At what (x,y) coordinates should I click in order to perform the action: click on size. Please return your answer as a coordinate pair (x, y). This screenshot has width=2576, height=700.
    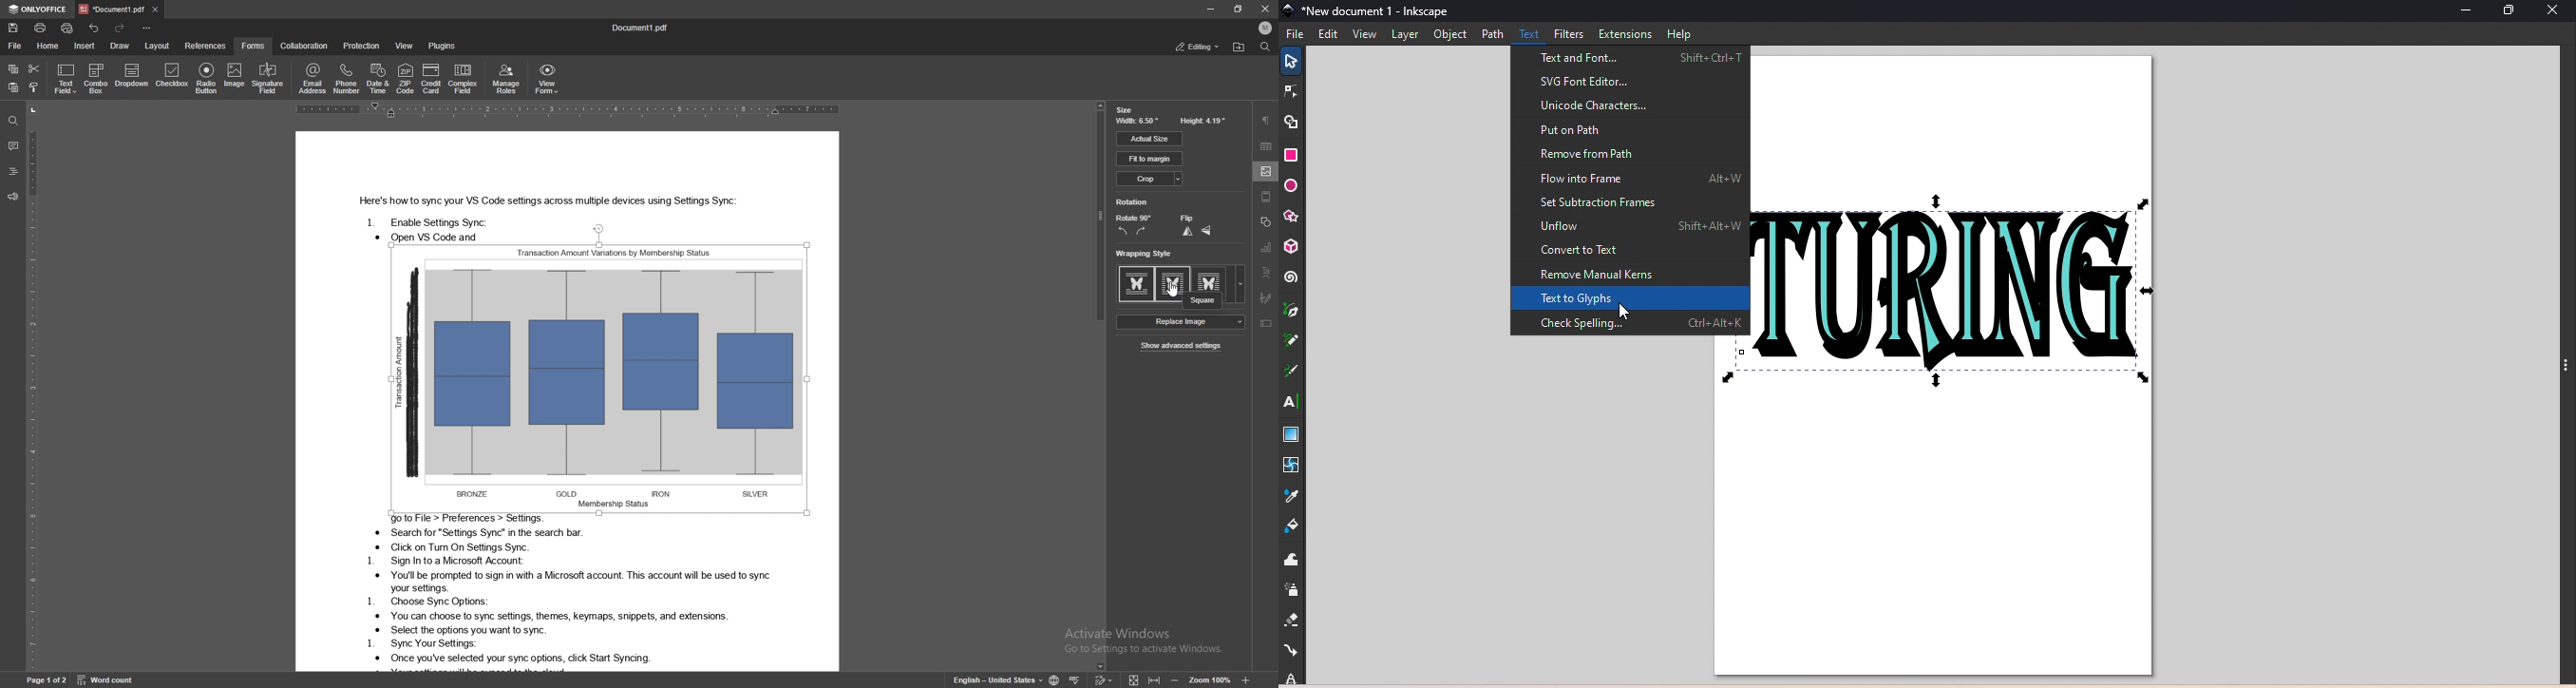
    Looking at the image, I should click on (1125, 109).